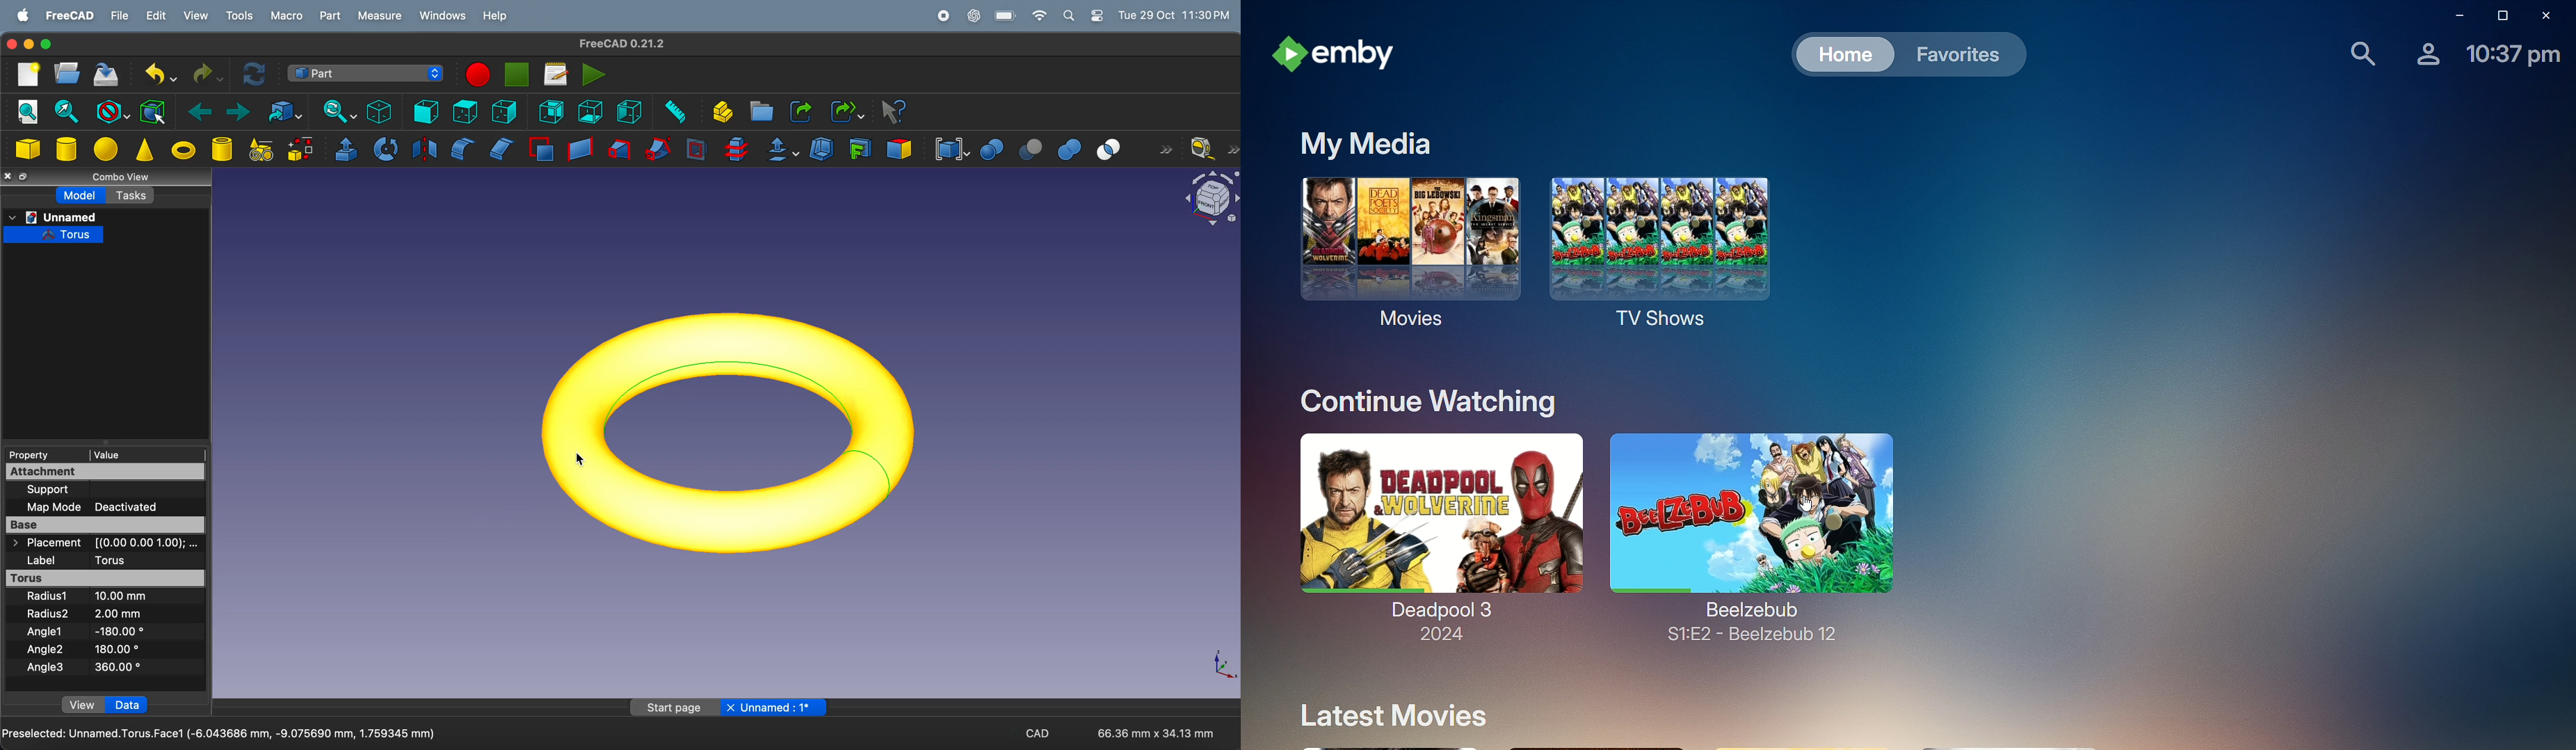  What do you see at coordinates (50, 596) in the screenshot?
I see `radius 1` at bounding box center [50, 596].